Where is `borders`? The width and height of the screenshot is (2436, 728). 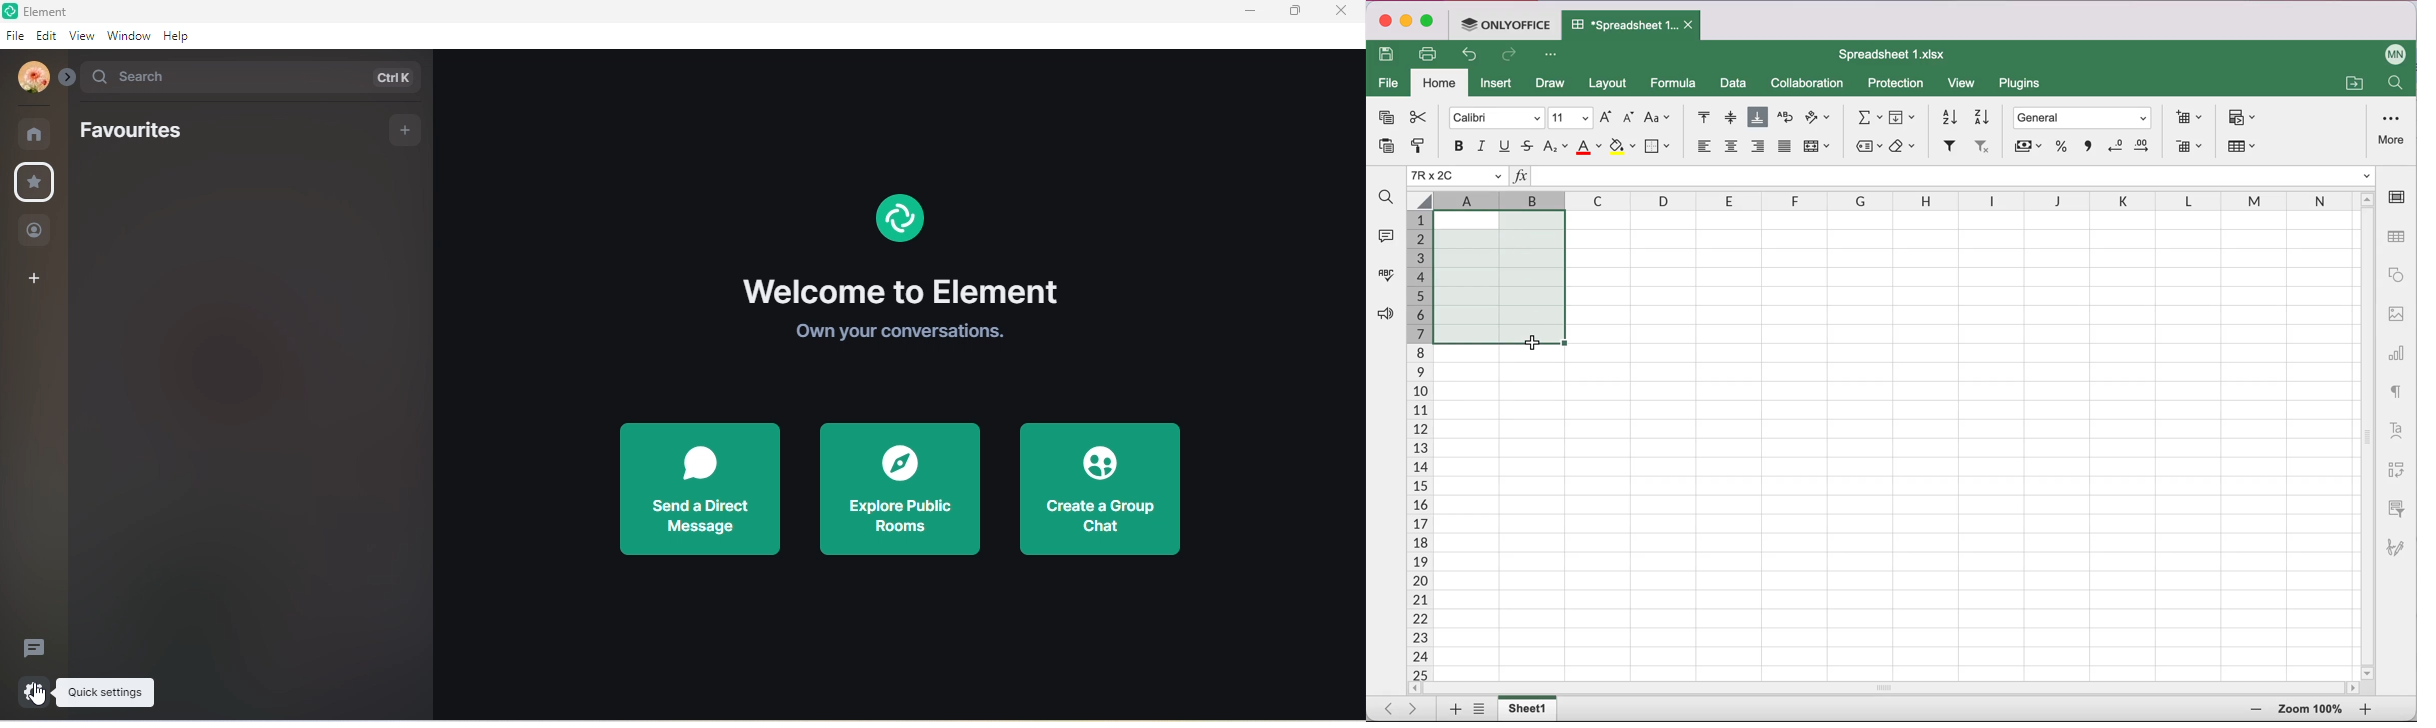 borders is located at coordinates (1659, 146).